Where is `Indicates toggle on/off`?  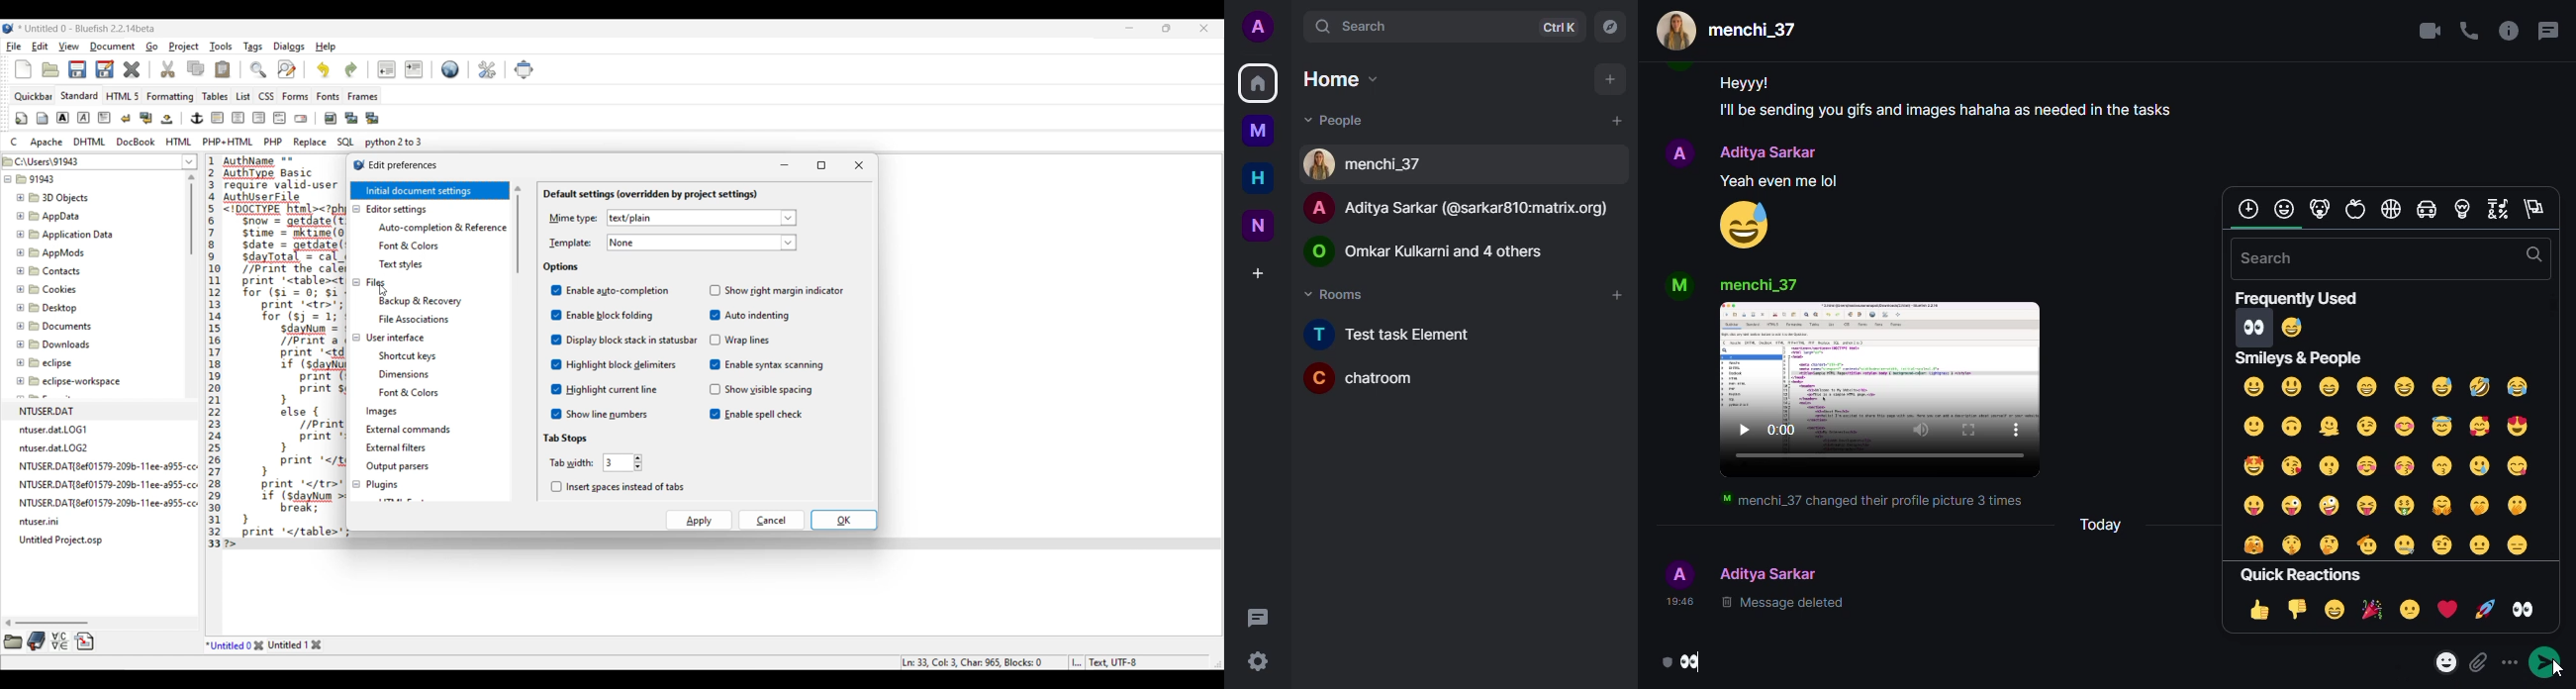 Indicates toggle on/off is located at coordinates (716, 352).